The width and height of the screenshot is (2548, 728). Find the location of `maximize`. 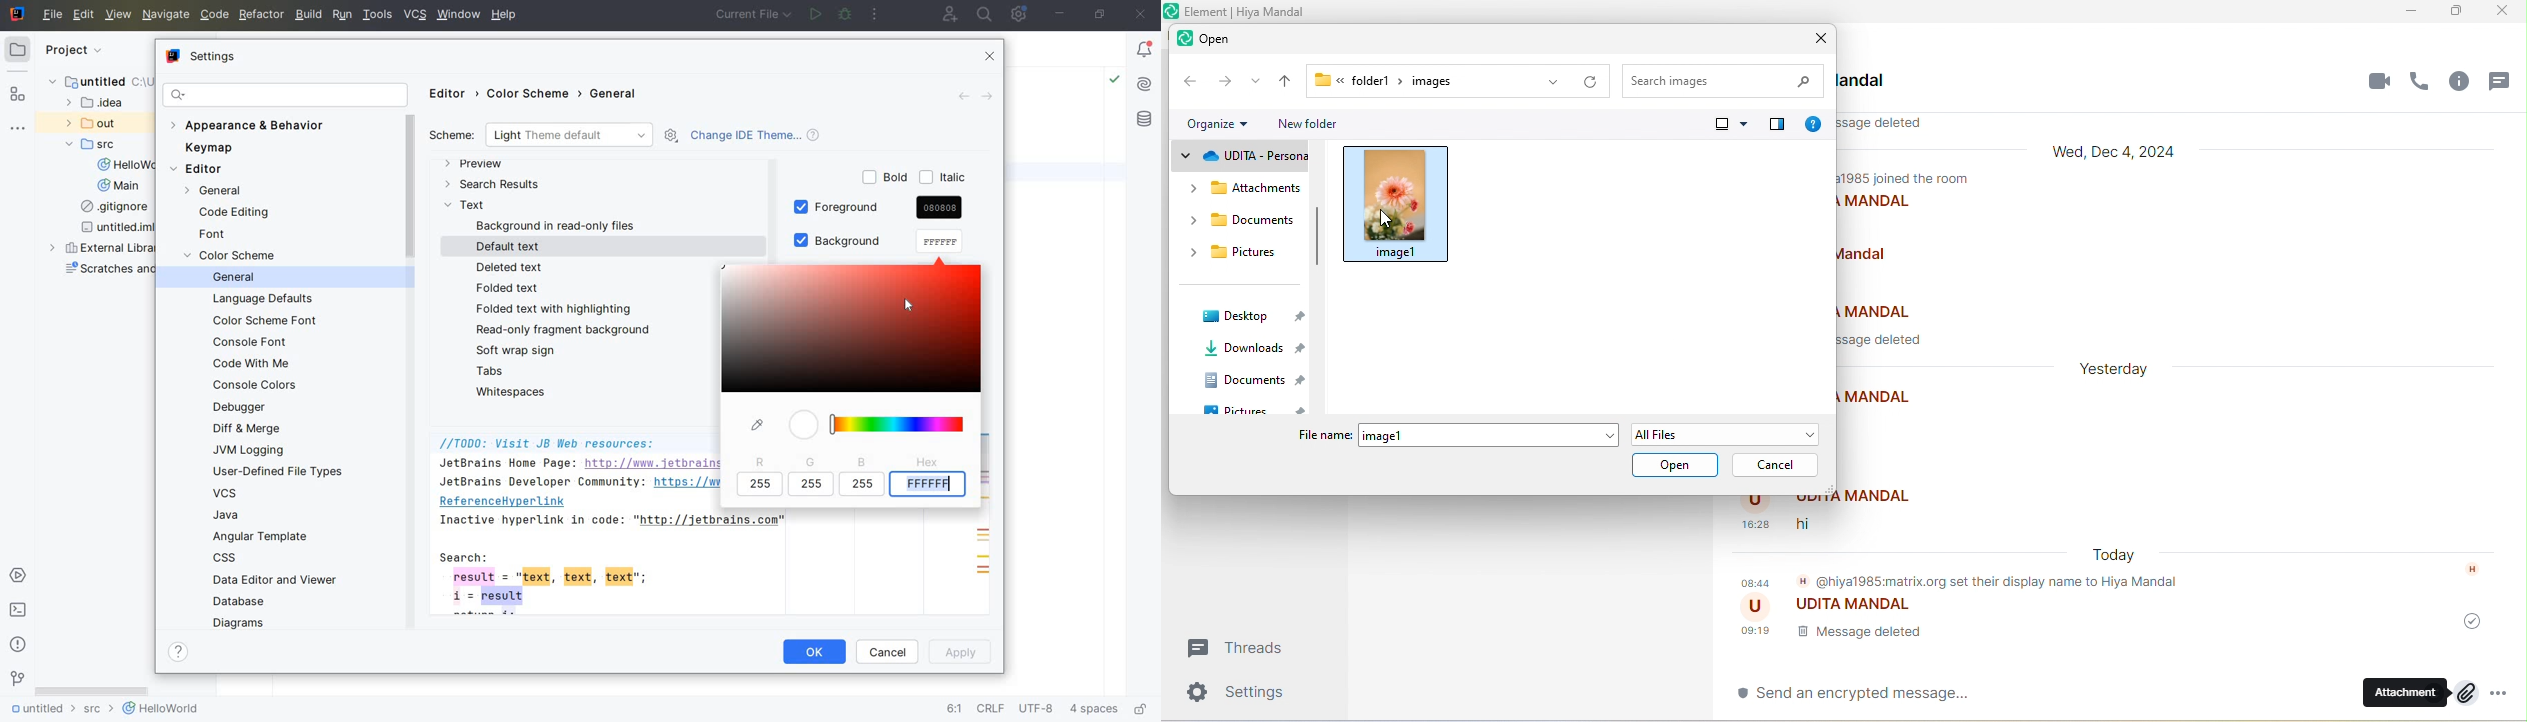

maximize is located at coordinates (2461, 11).